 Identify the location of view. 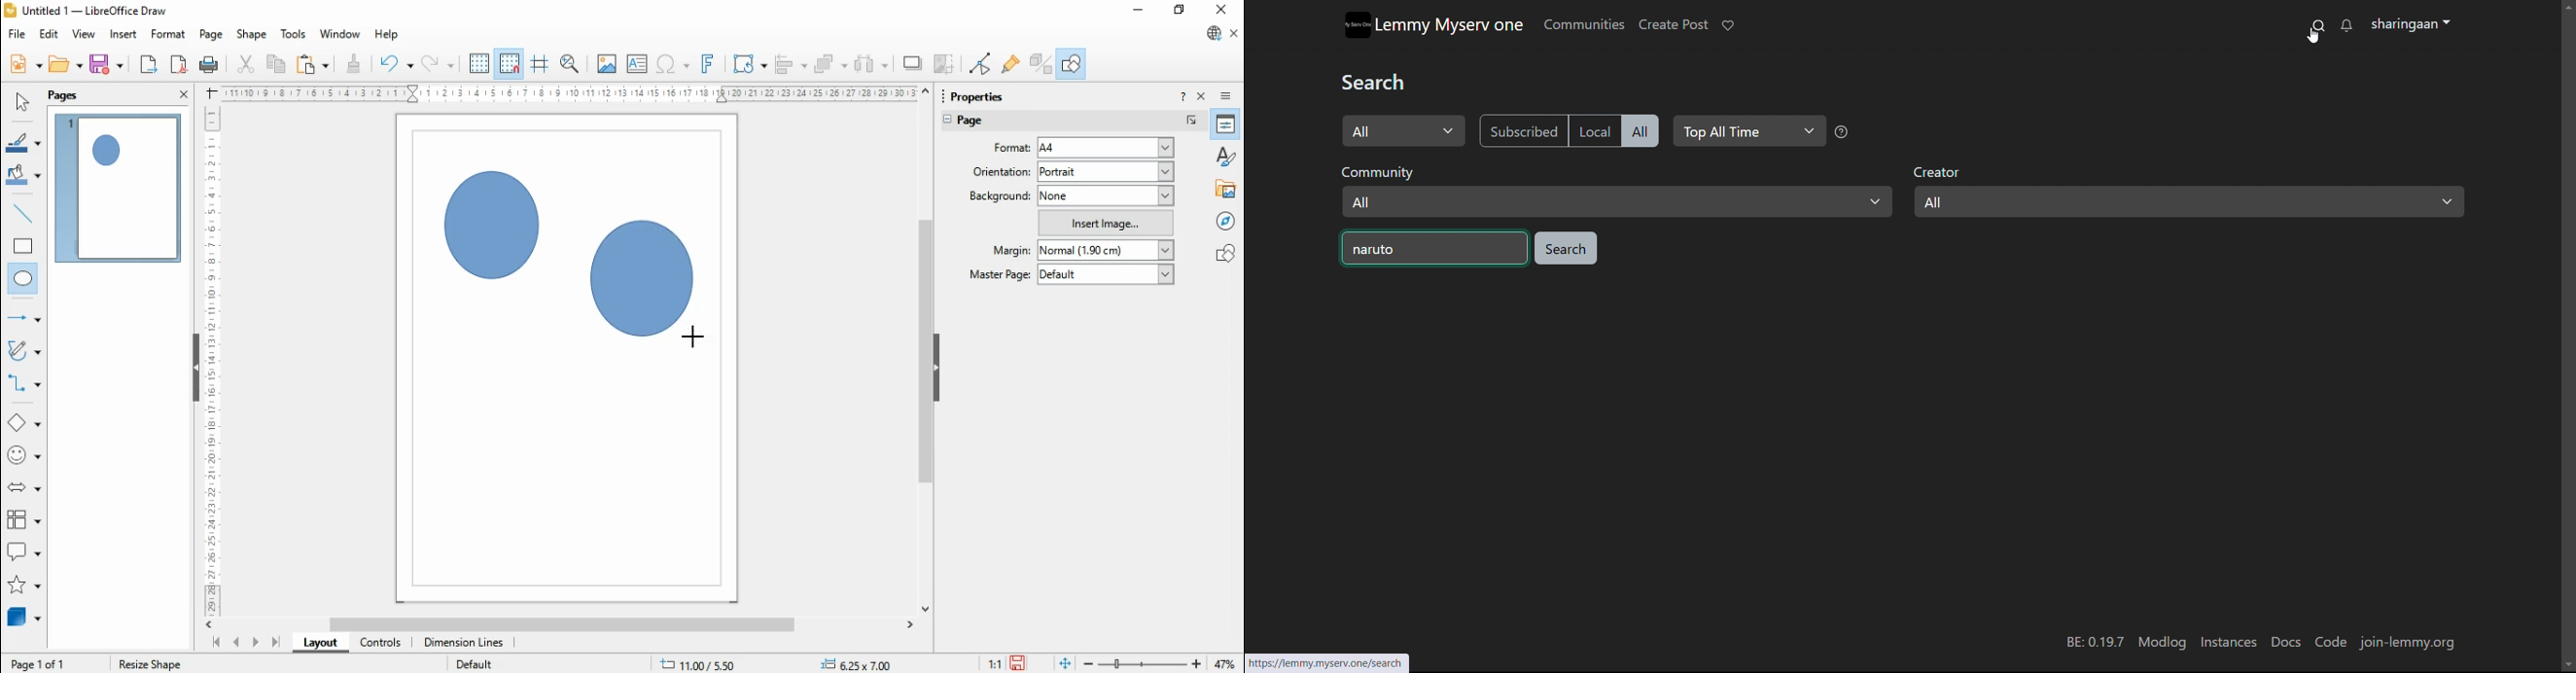
(84, 34).